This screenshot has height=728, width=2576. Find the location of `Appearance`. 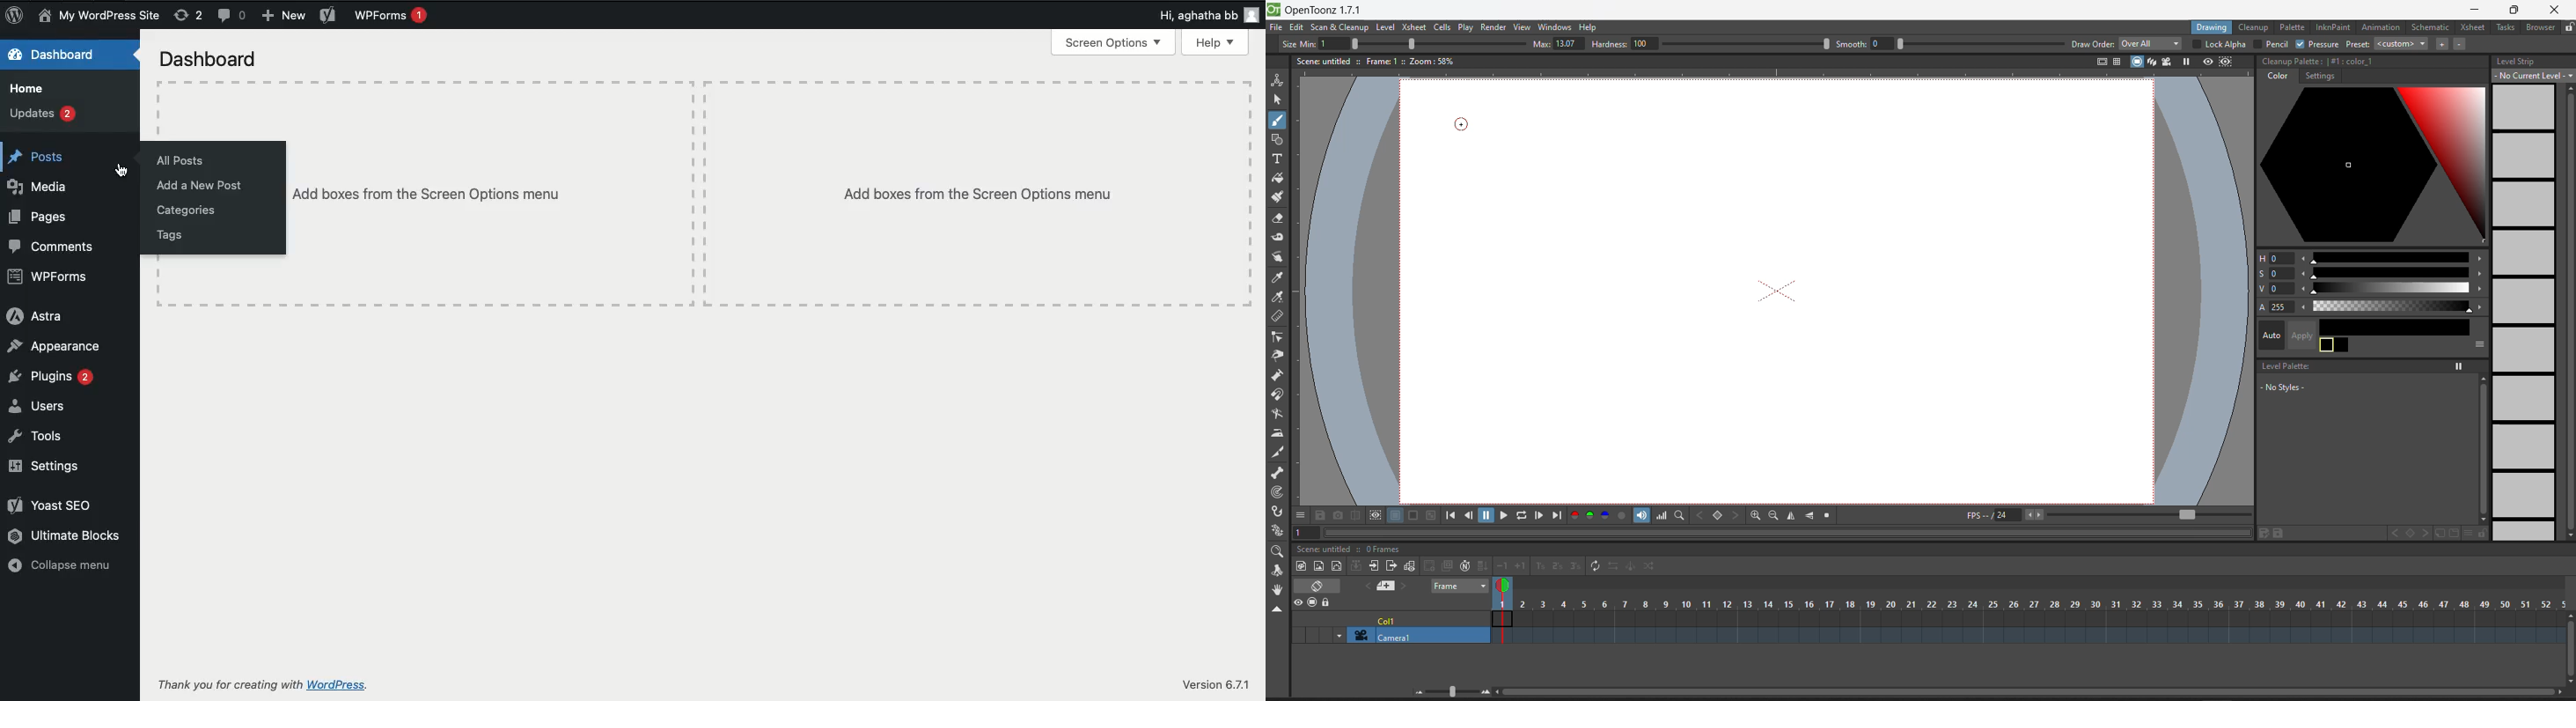

Appearance is located at coordinates (58, 347).